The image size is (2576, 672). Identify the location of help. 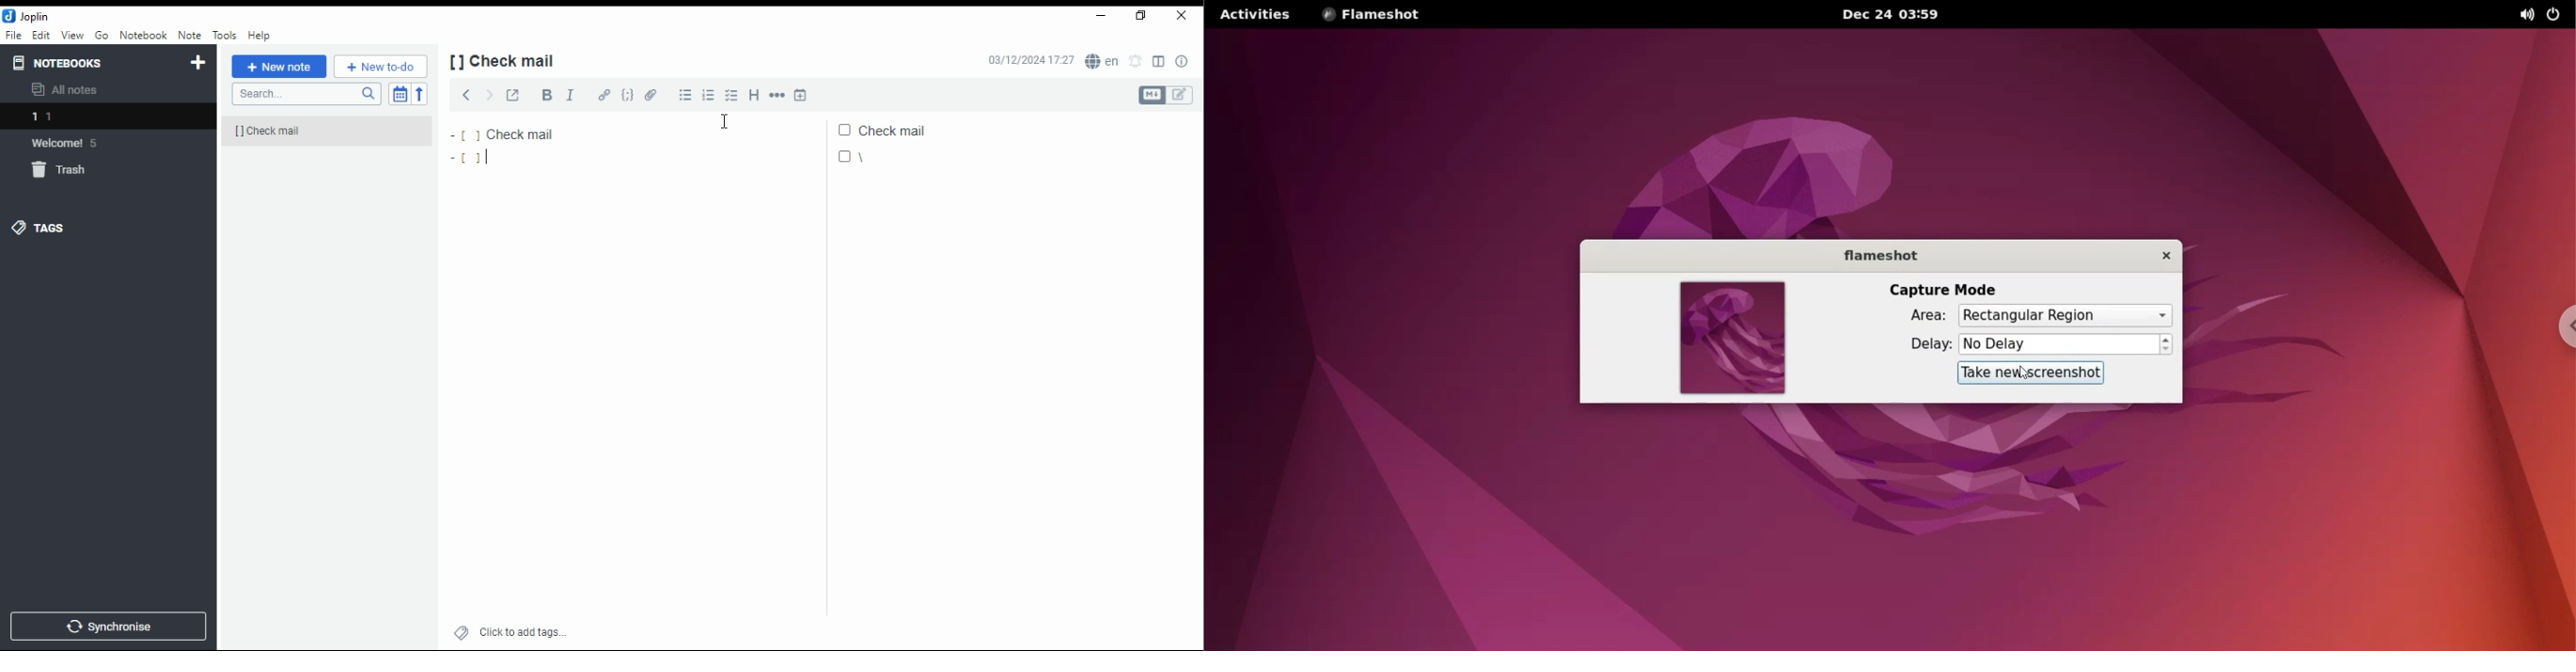
(259, 36).